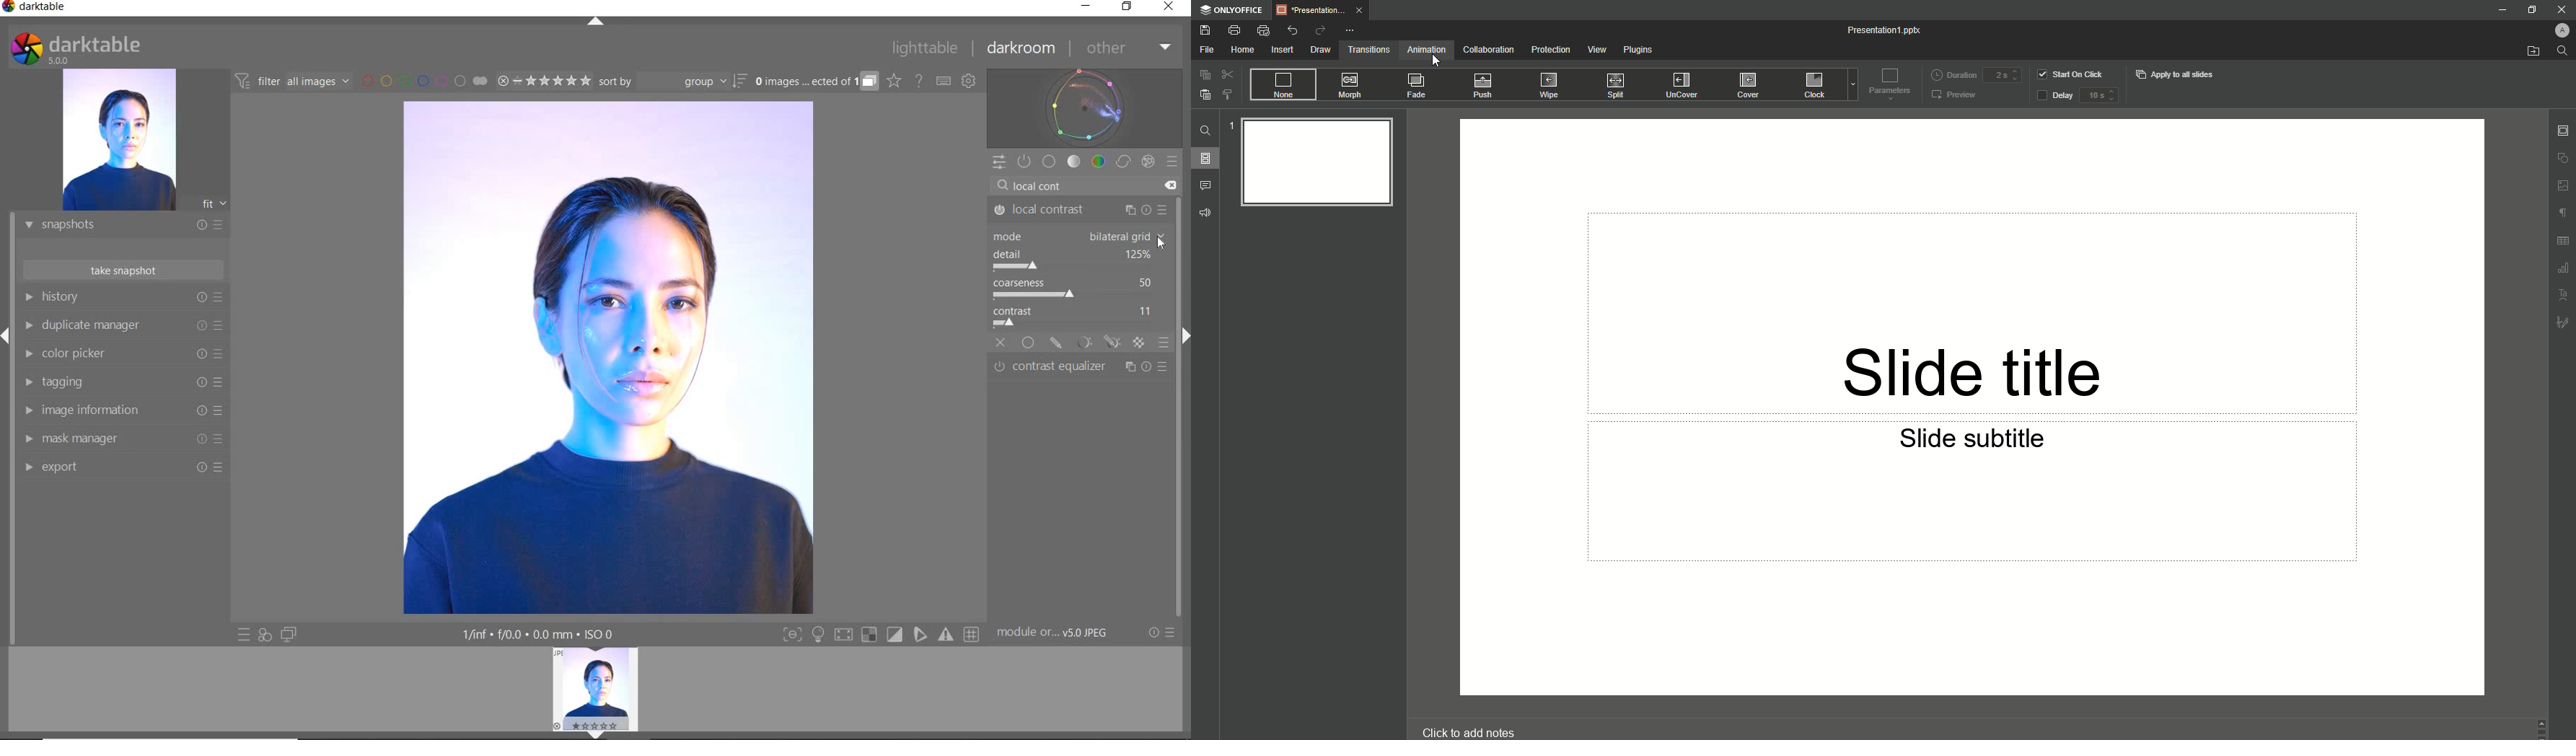 The height and width of the screenshot is (756, 2576). What do you see at coordinates (1205, 50) in the screenshot?
I see `File` at bounding box center [1205, 50].